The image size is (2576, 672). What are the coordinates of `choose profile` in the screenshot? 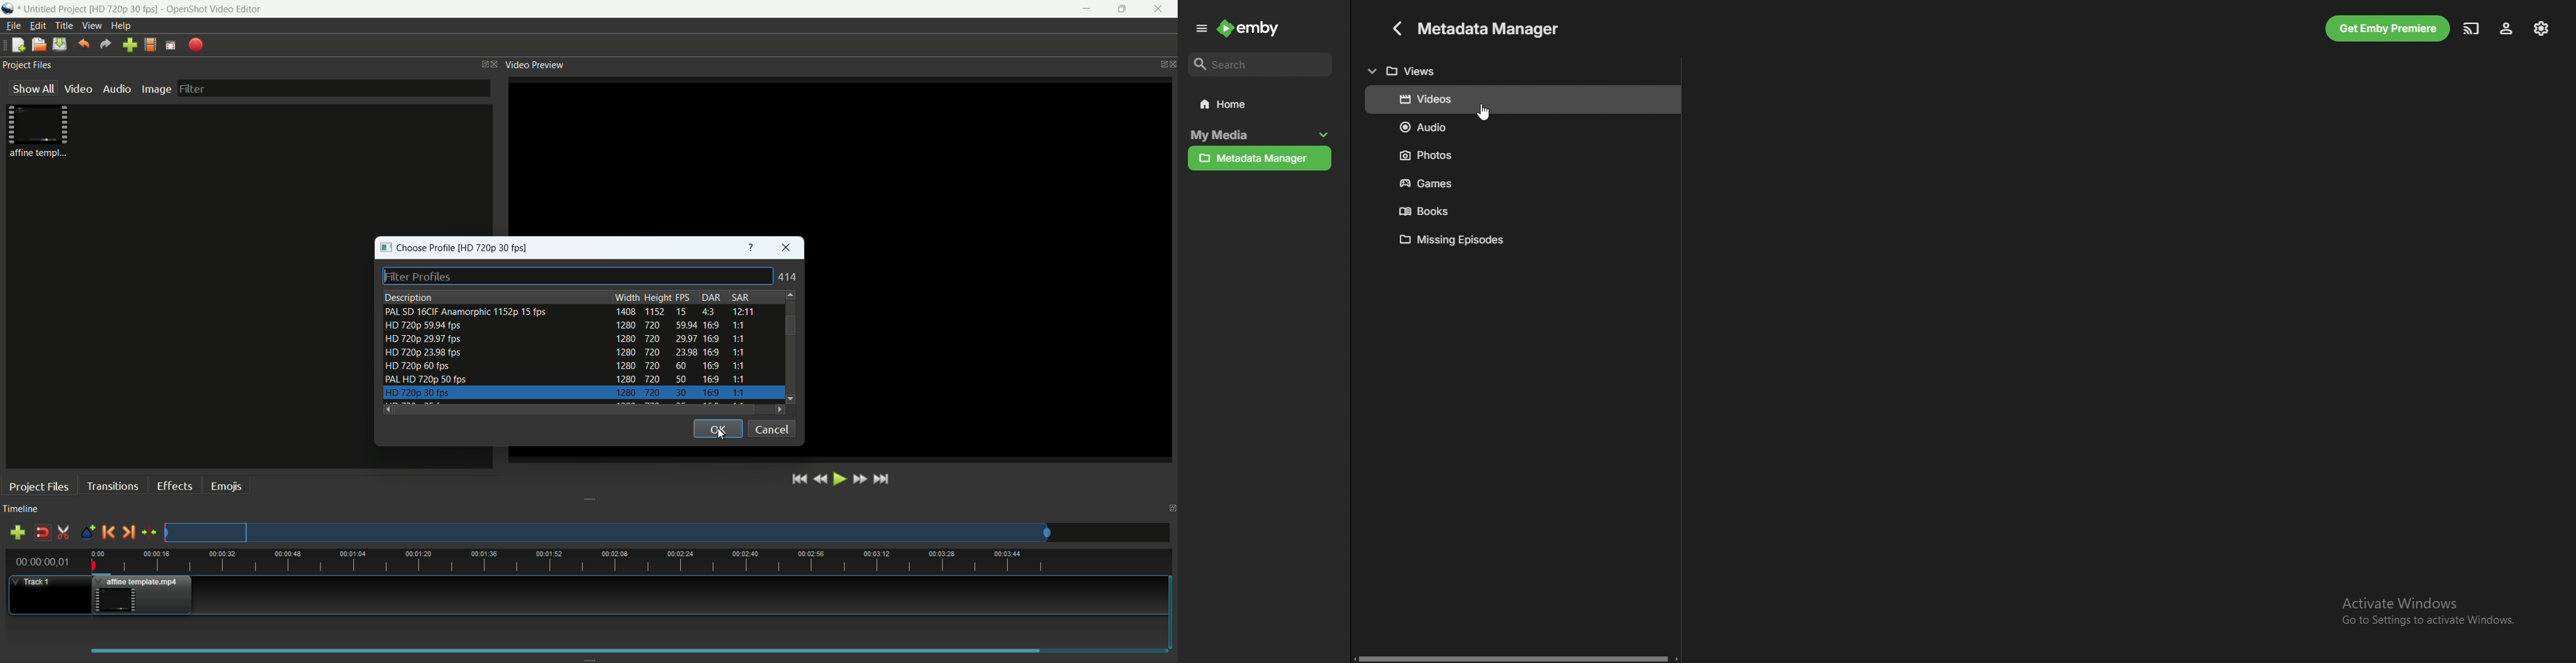 It's located at (415, 249).